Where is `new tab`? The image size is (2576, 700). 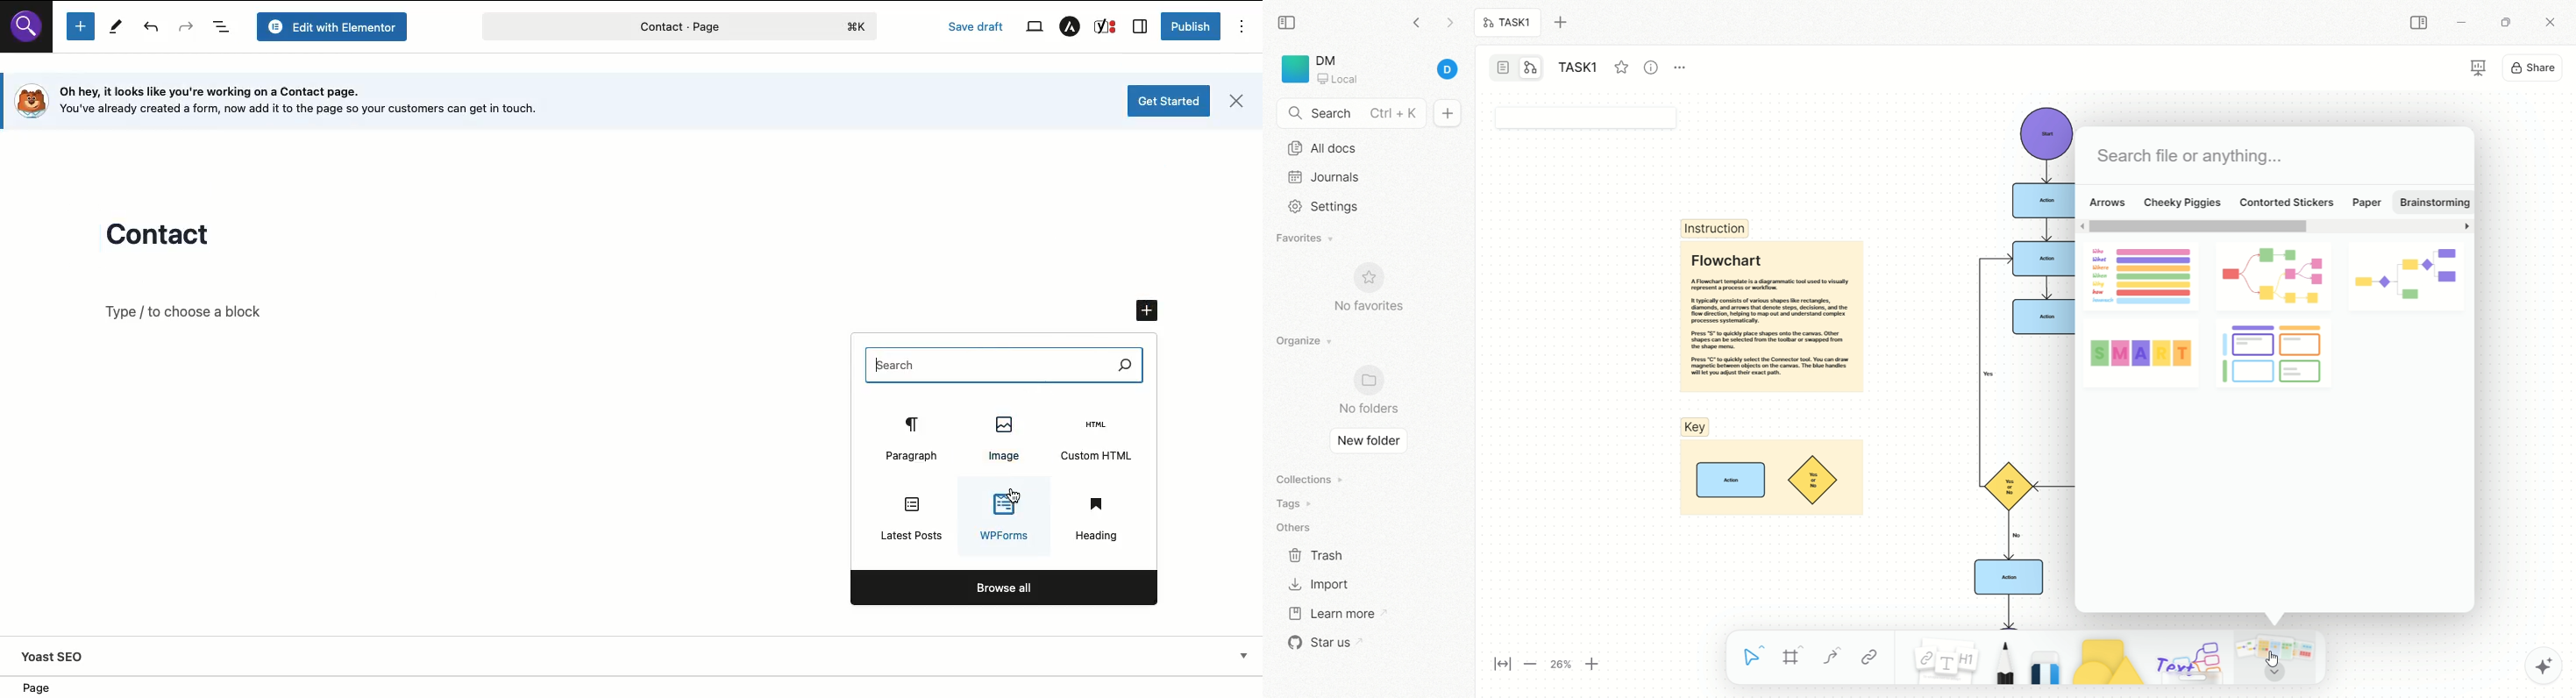 new tab is located at coordinates (1568, 23).